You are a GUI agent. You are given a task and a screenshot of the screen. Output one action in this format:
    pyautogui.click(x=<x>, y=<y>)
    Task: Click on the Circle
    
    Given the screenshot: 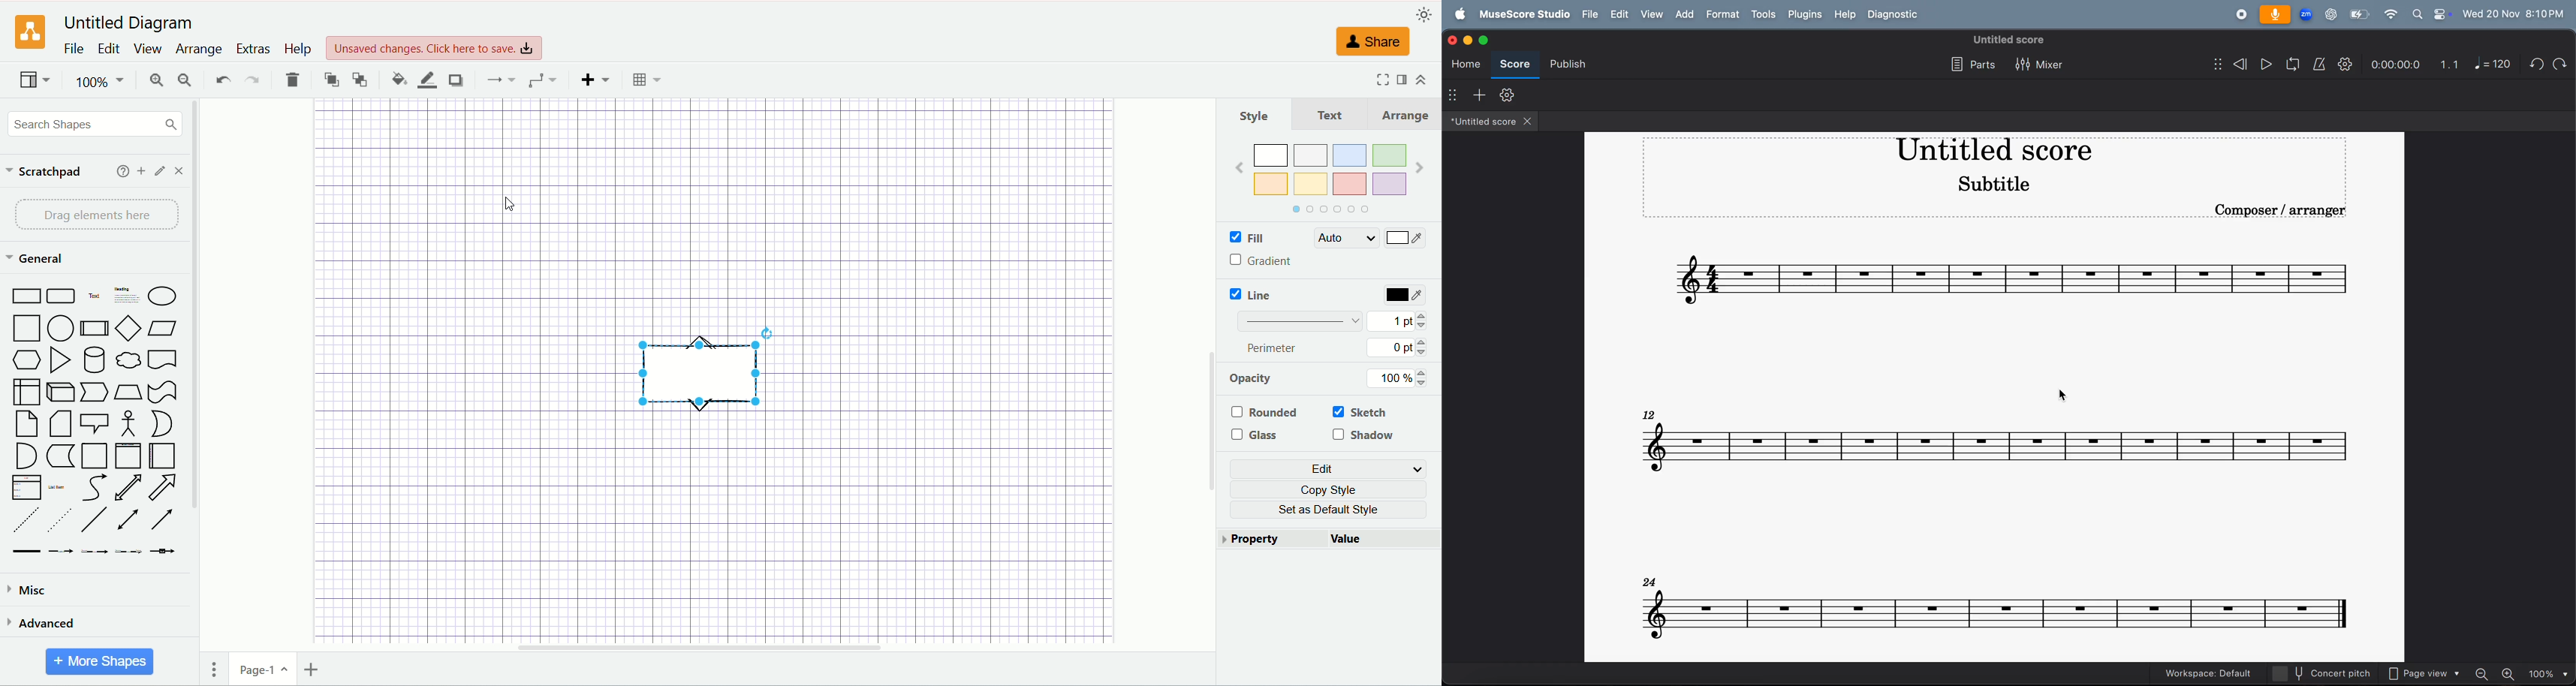 What is the action you would take?
    pyautogui.click(x=60, y=329)
    